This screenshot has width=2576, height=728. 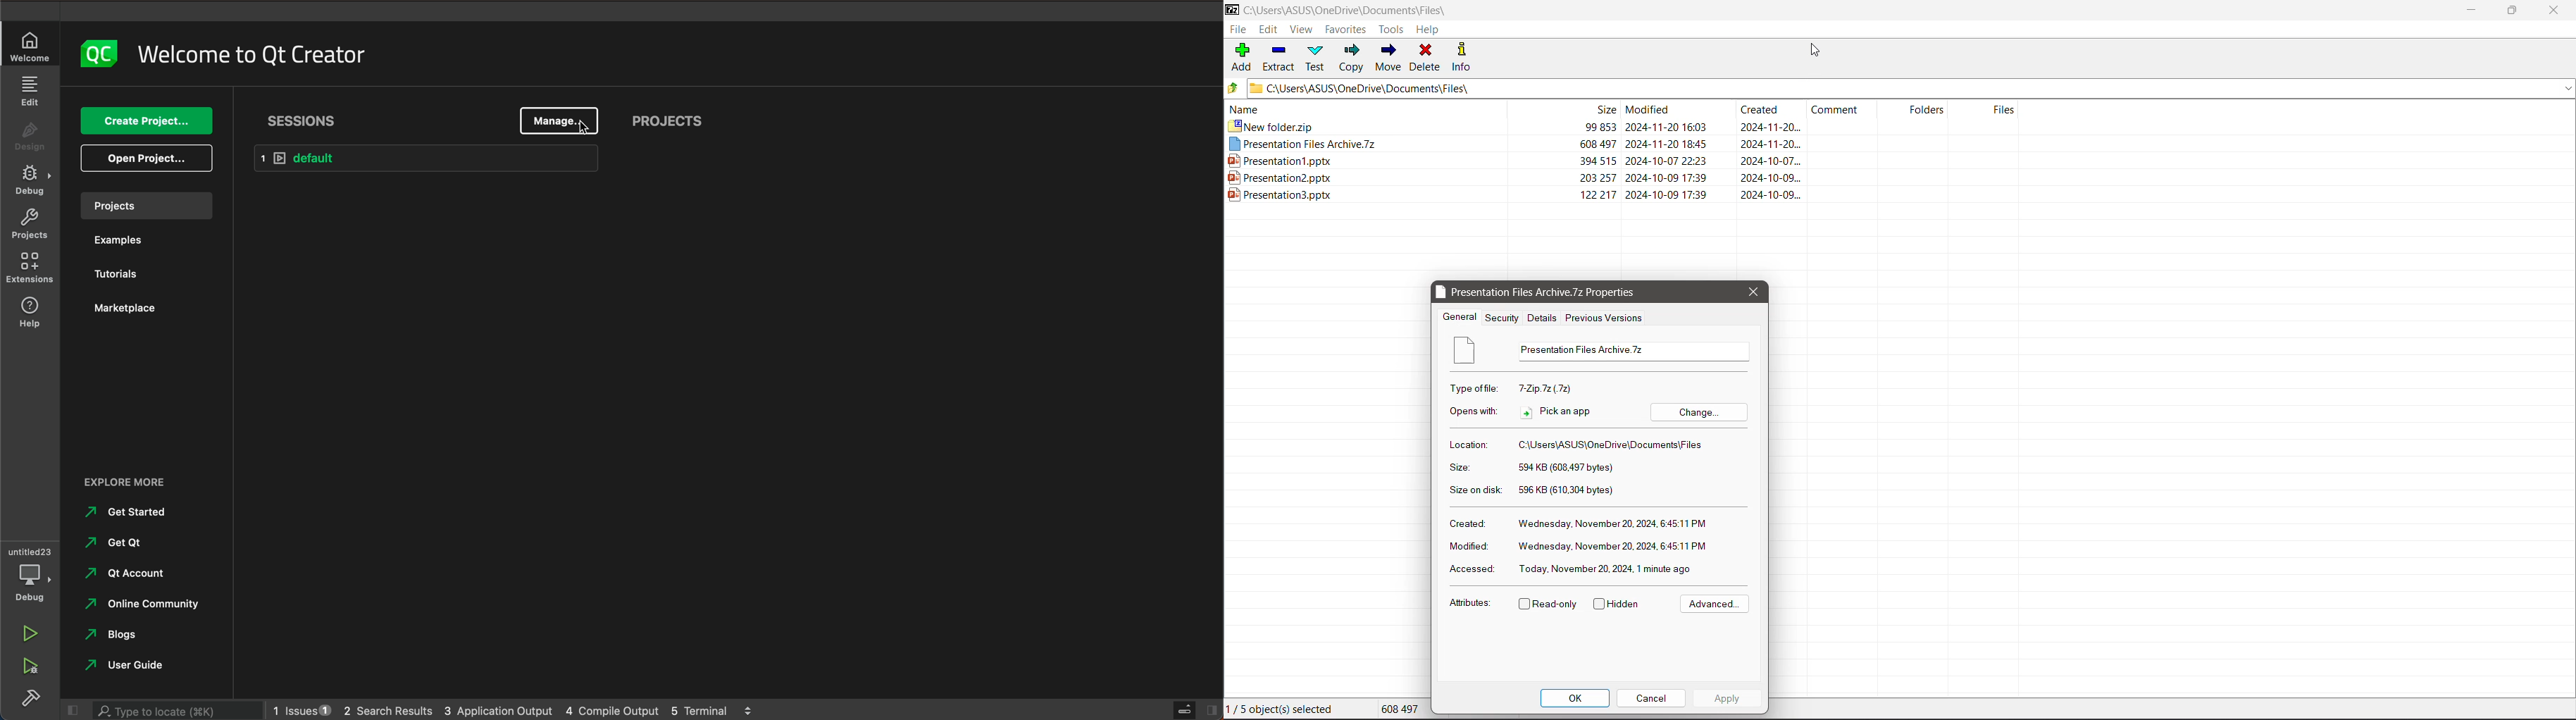 What do you see at coordinates (1513, 144) in the screenshot?
I see `Presentation ries archive./z Uo 43/7 2UZ24-11-2U 1640 2UZ4-11-20...` at bounding box center [1513, 144].